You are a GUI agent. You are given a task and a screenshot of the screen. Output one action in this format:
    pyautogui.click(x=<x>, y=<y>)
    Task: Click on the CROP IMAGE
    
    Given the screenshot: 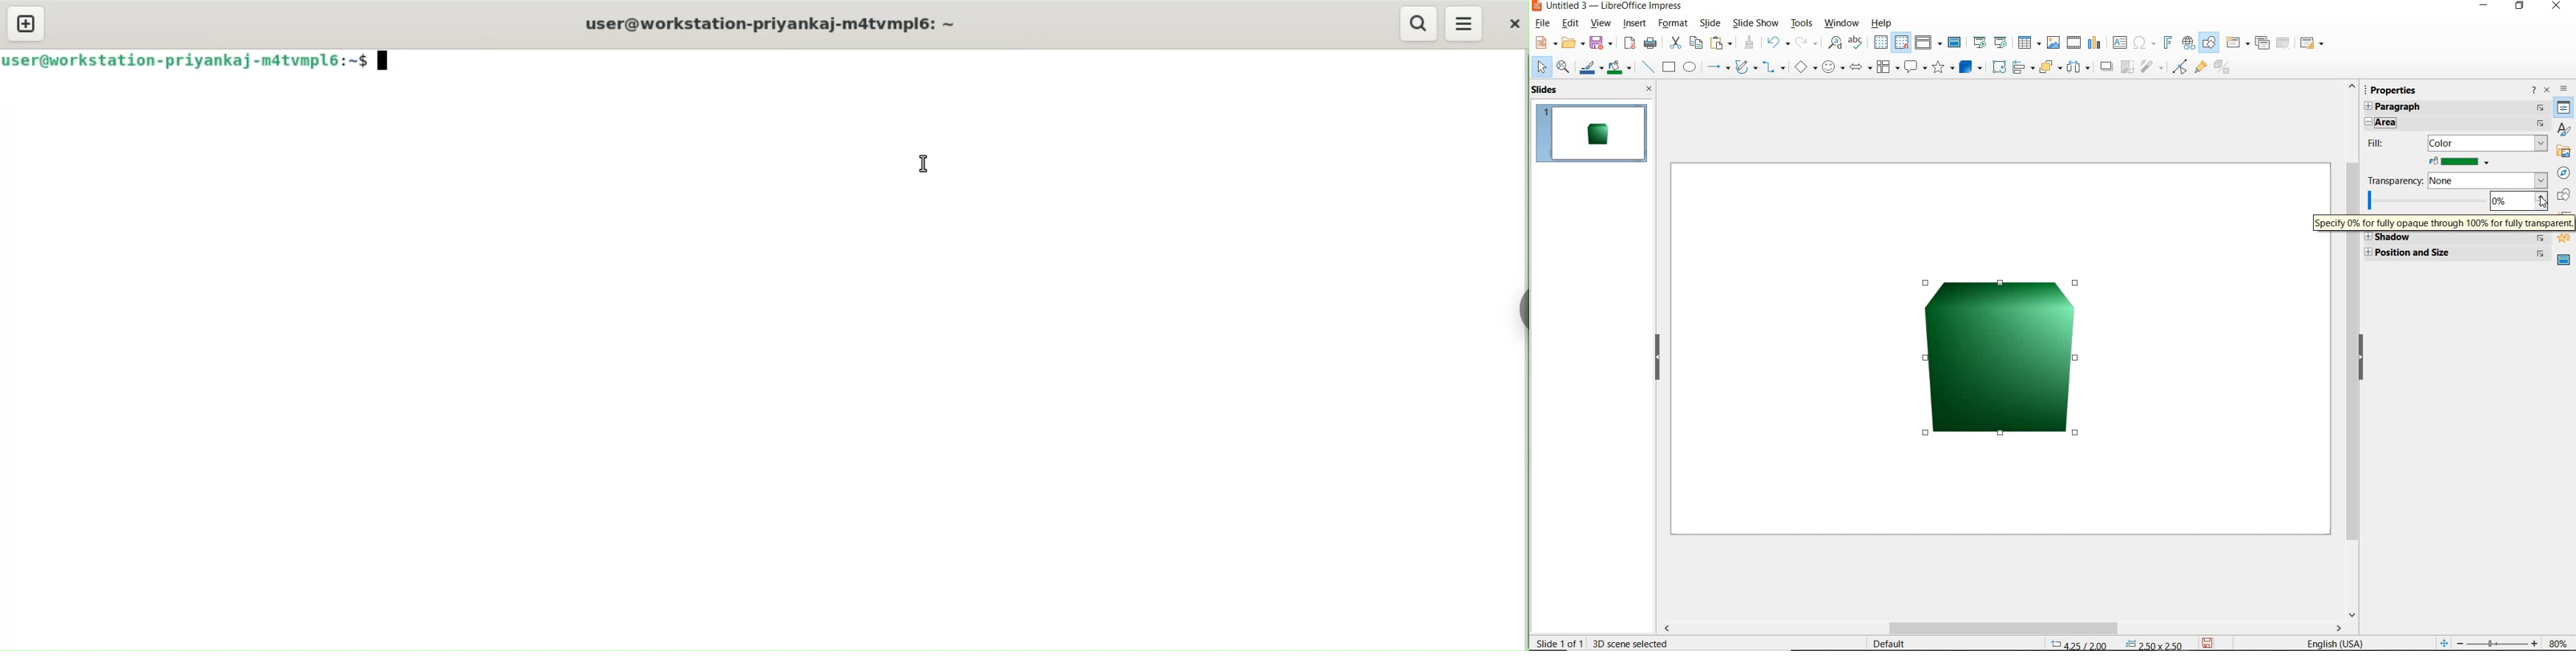 What is the action you would take?
    pyautogui.click(x=2128, y=68)
    